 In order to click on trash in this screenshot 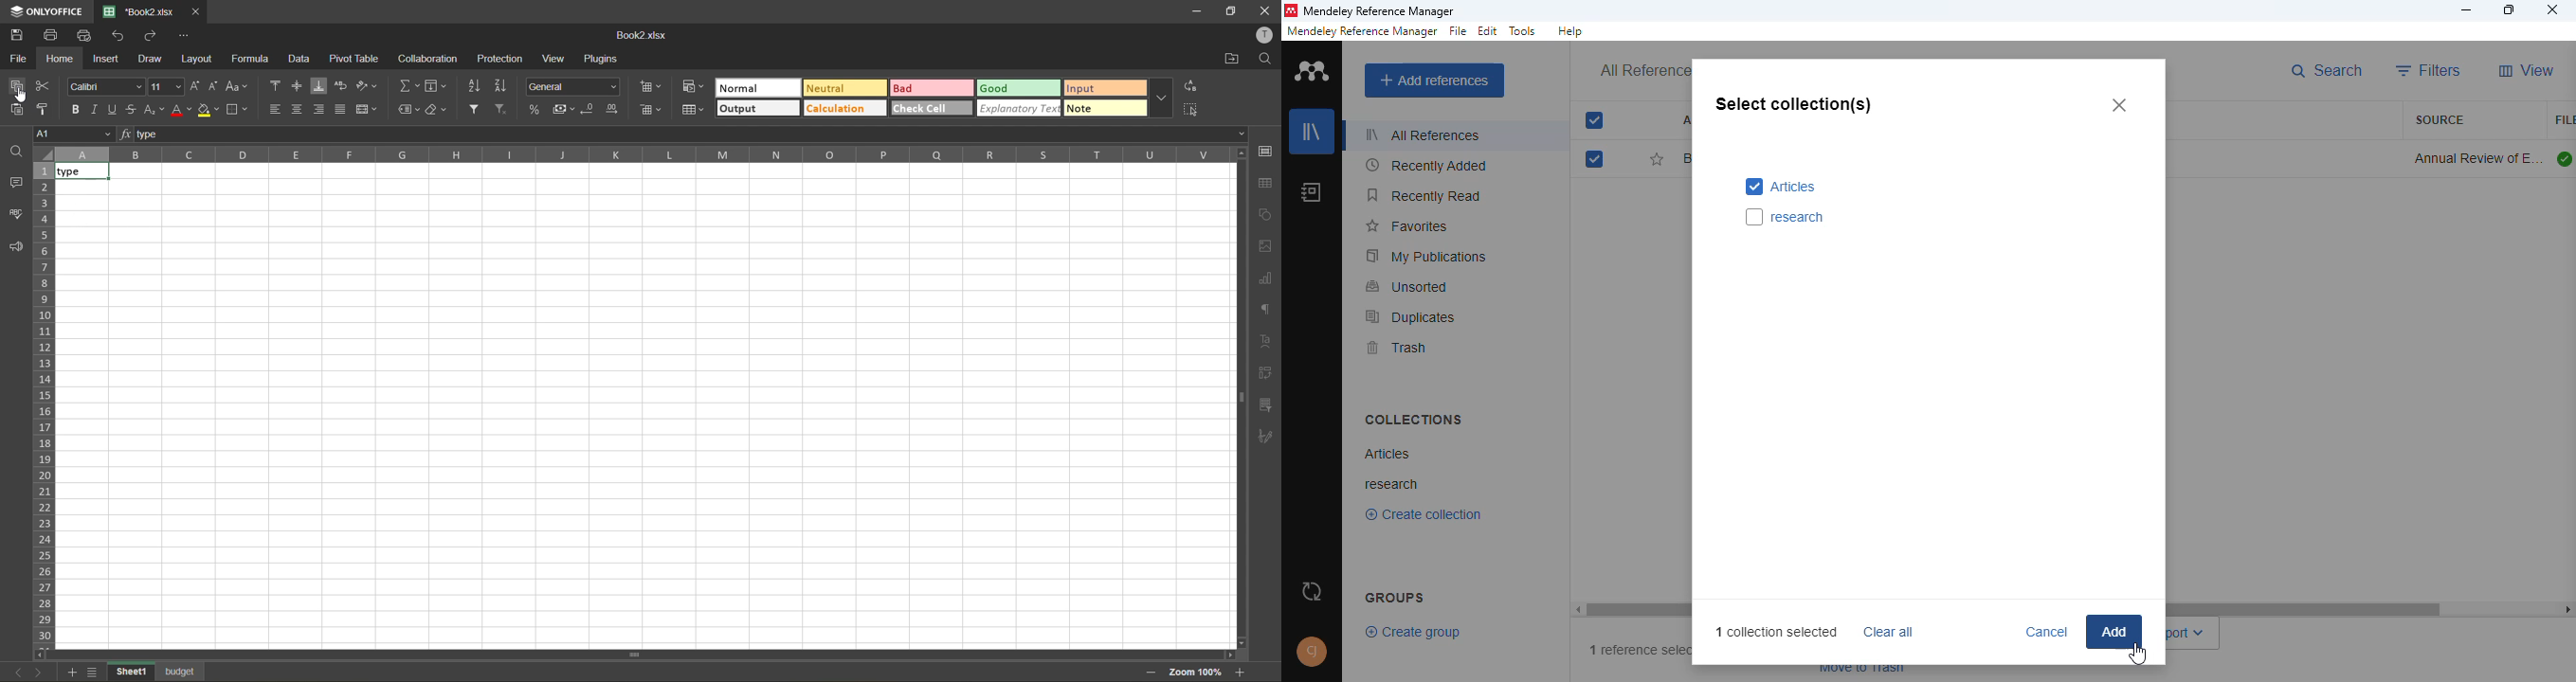, I will do `click(1397, 348)`.